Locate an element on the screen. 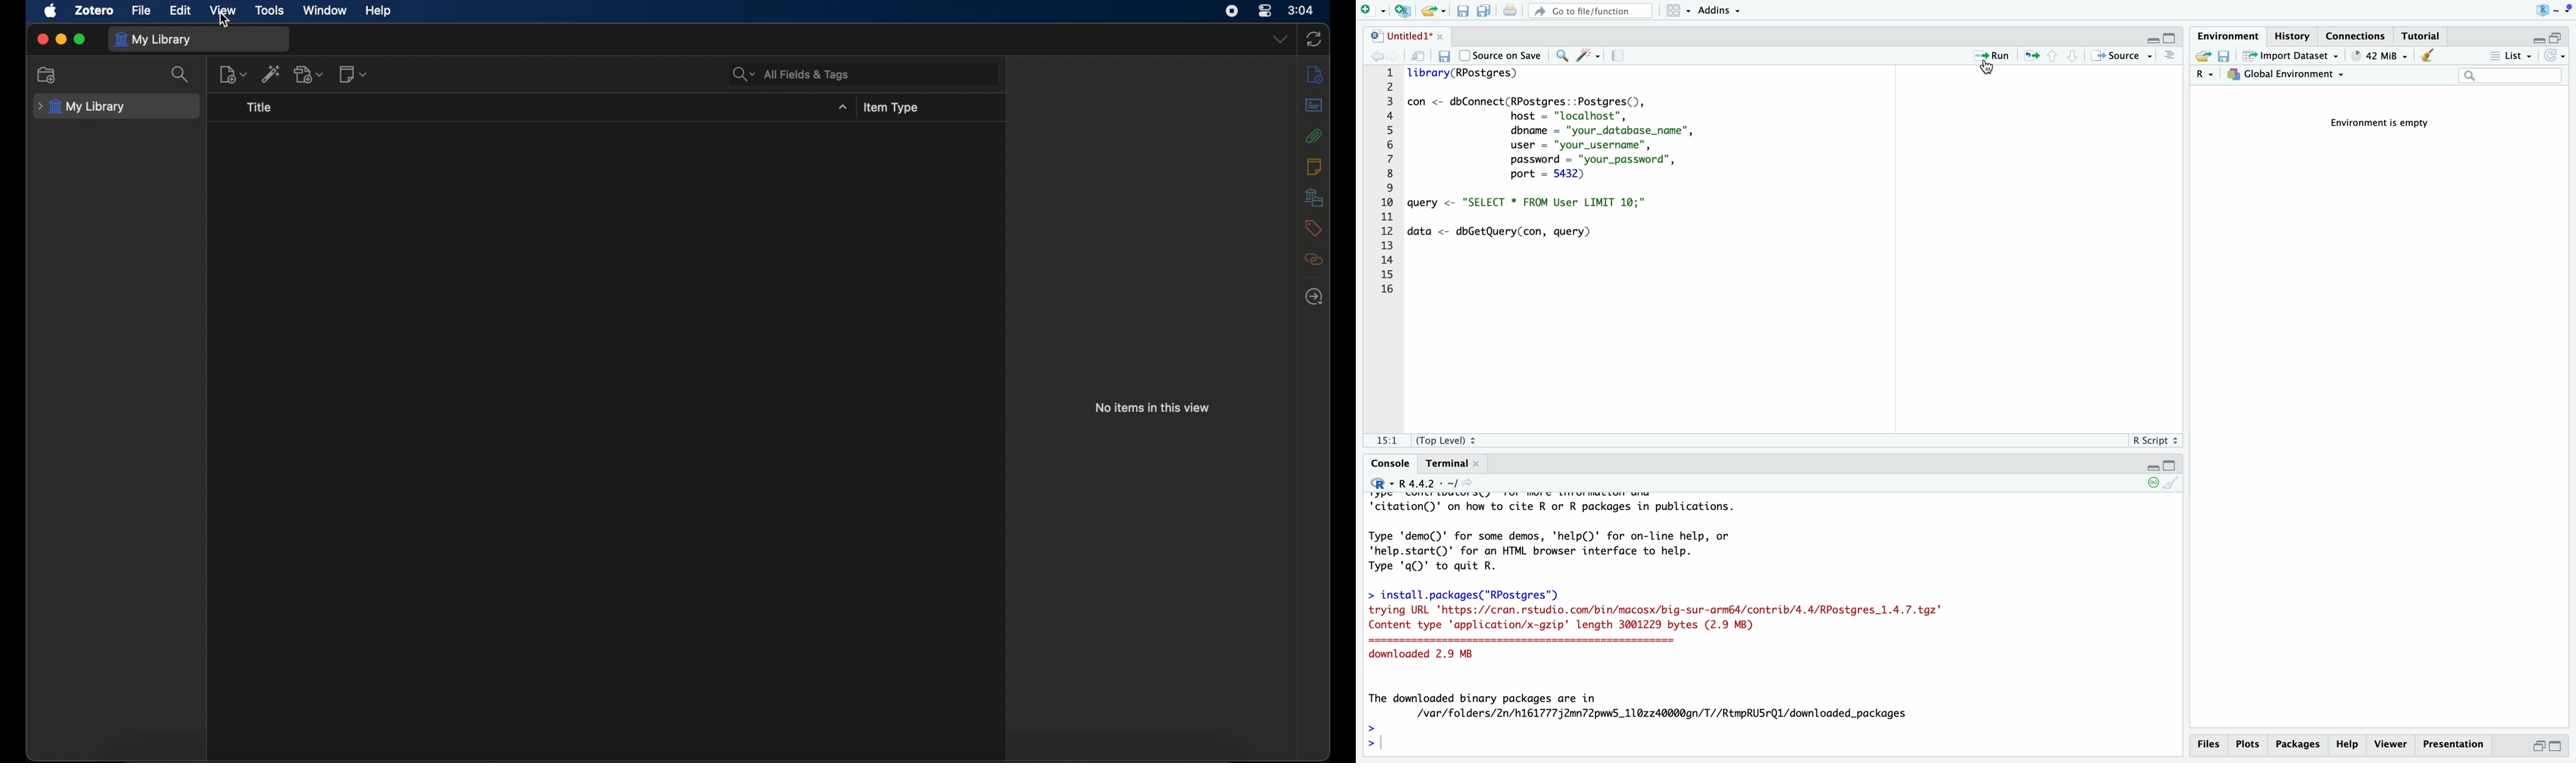 The image size is (2576, 784). connections is located at coordinates (2358, 35).